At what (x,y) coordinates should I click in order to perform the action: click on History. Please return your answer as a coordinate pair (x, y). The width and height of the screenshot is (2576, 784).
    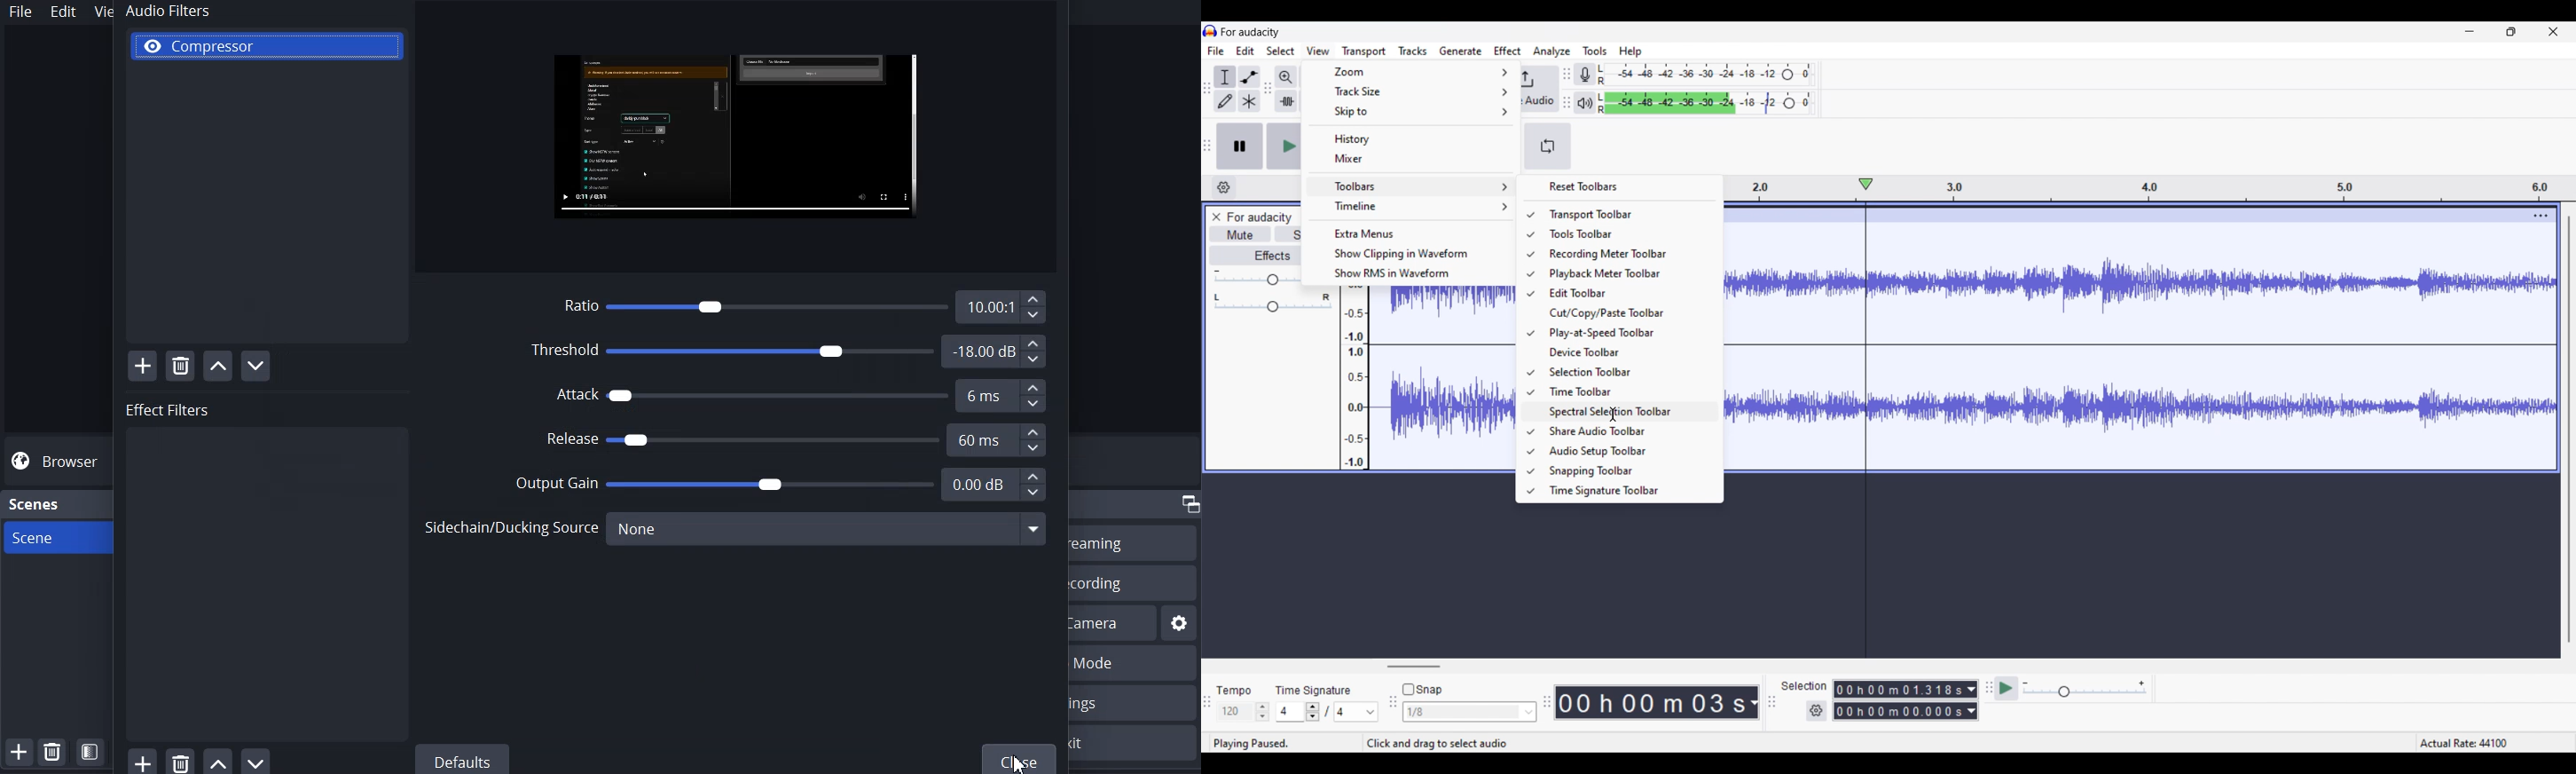
    Looking at the image, I should click on (1412, 138).